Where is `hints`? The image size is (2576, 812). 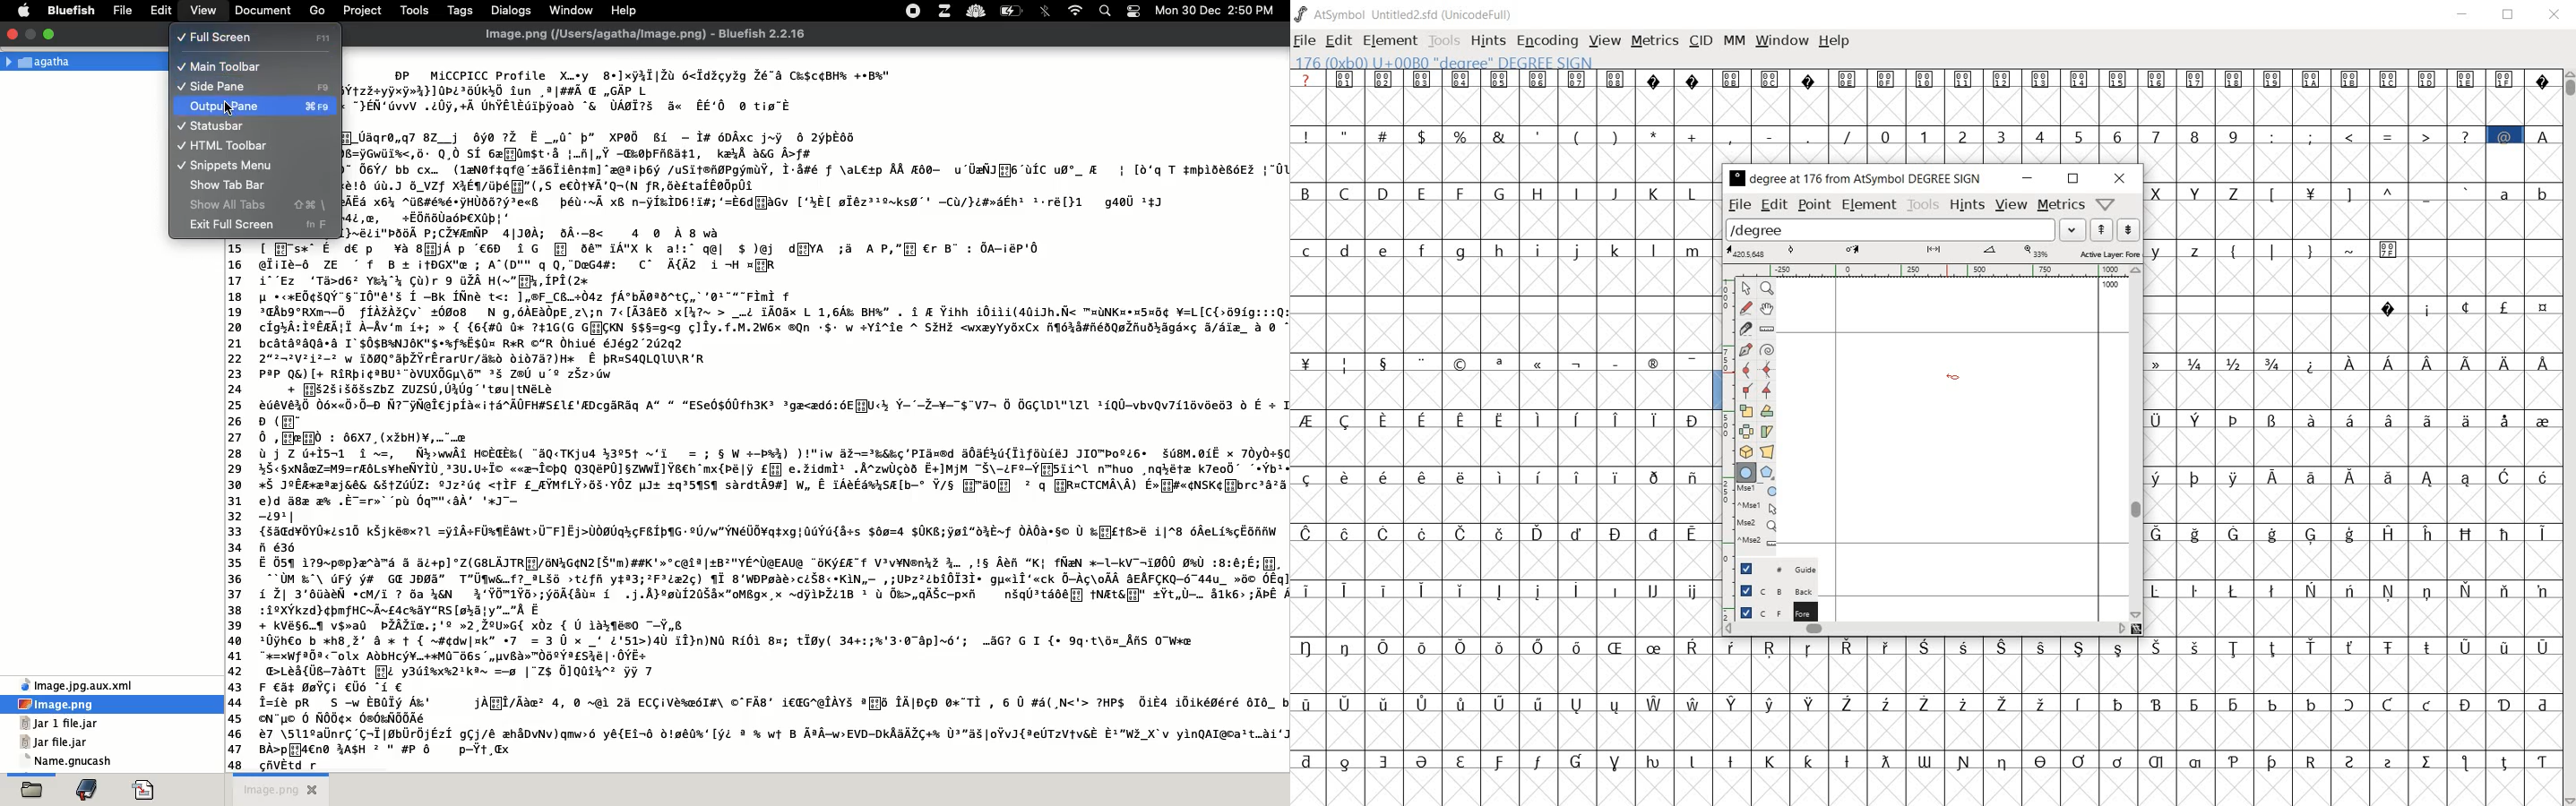 hints is located at coordinates (1488, 41).